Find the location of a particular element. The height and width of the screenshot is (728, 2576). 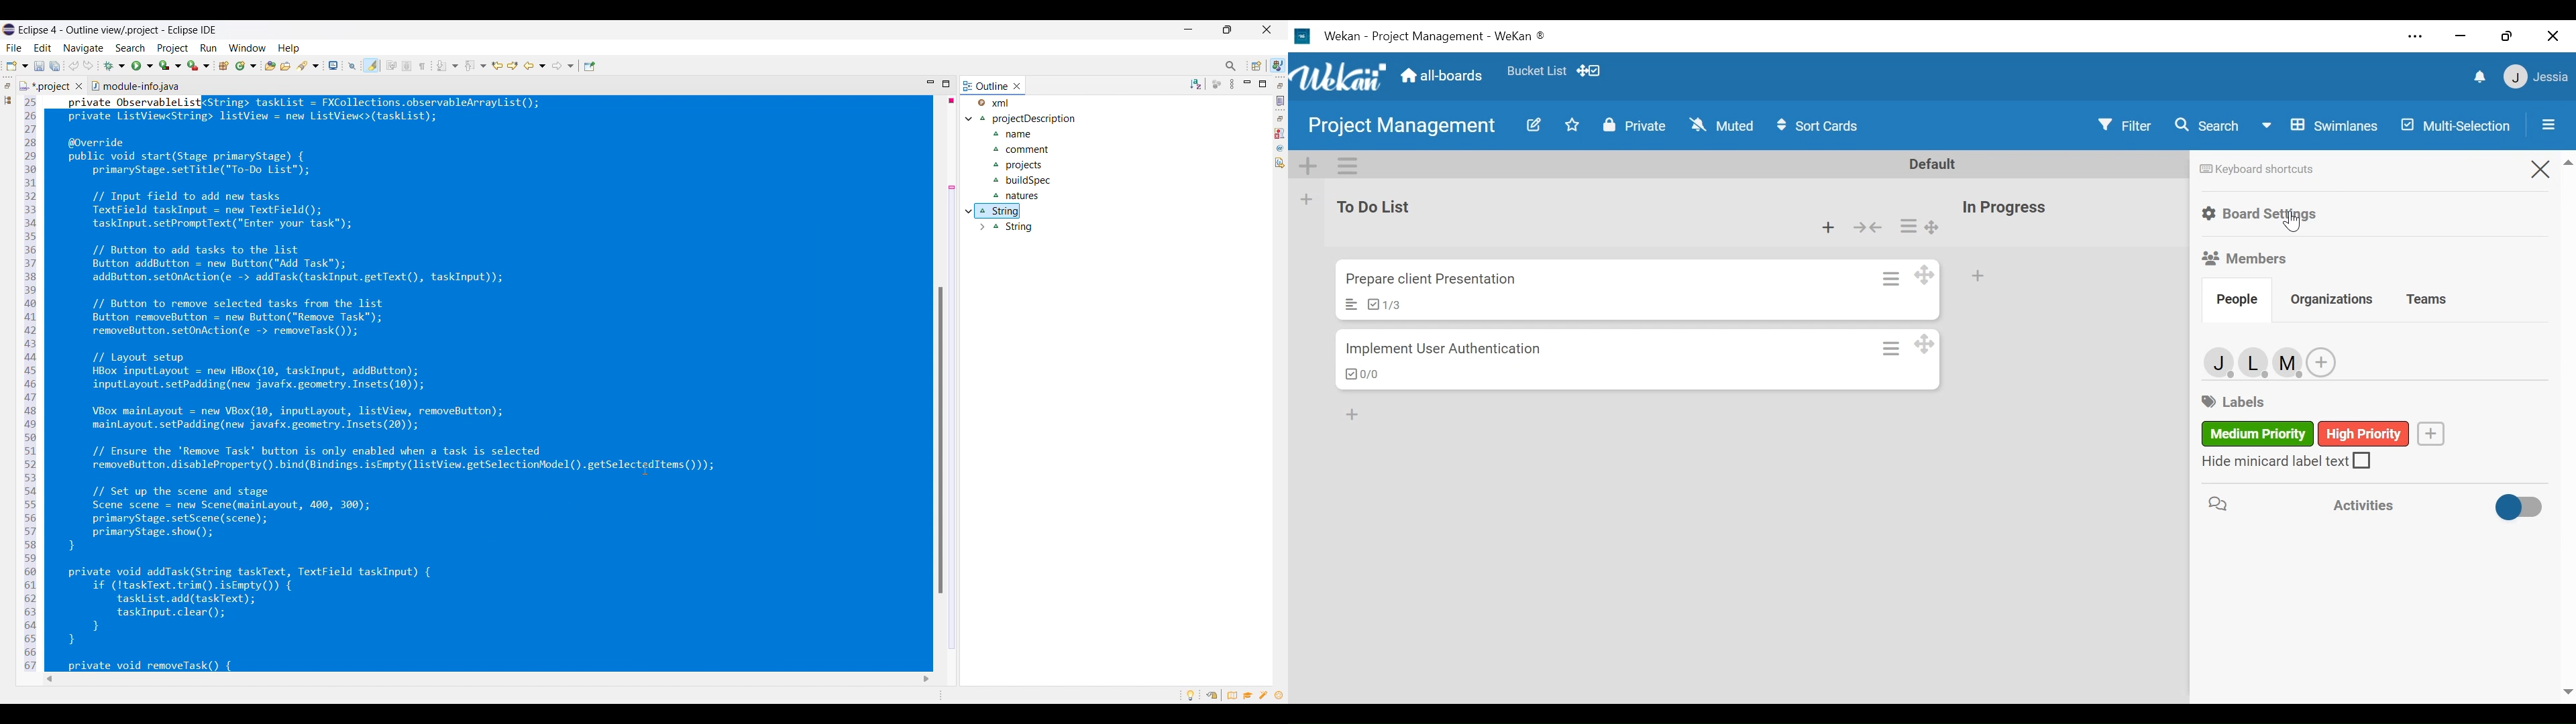

Edit is located at coordinates (1532, 125).